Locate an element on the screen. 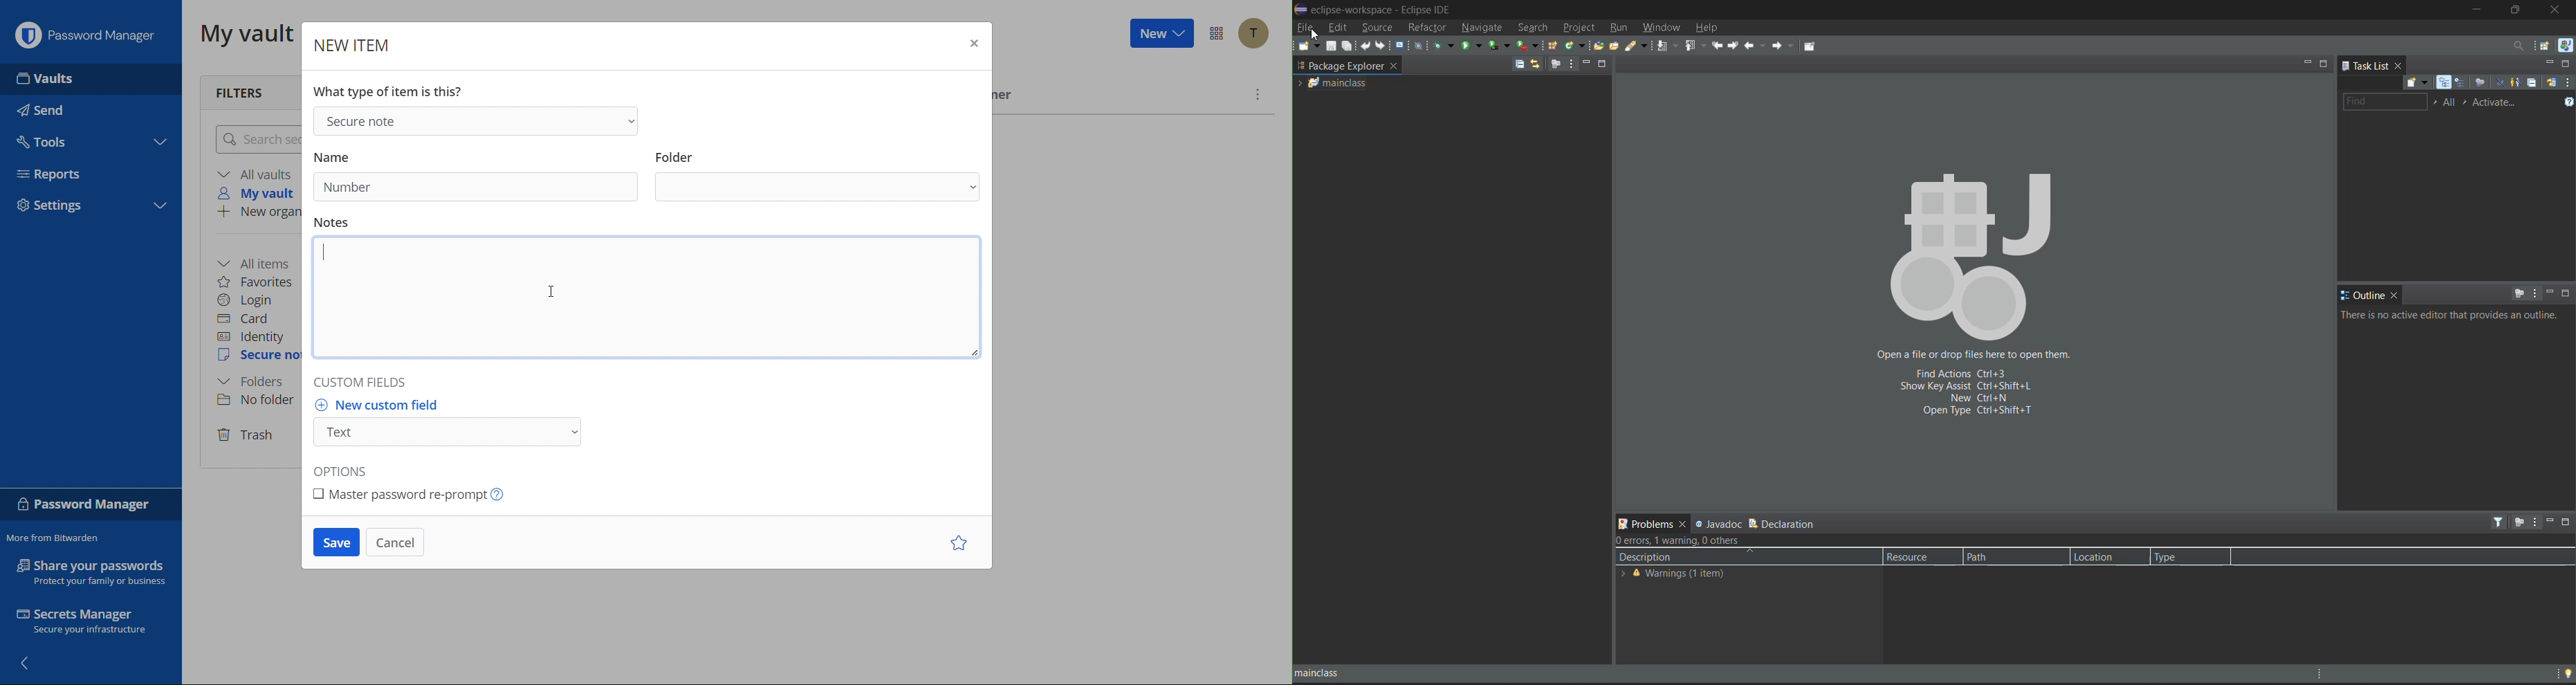 Image resolution: width=2576 pixels, height=700 pixels. Master password re-prompt is located at coordinates (413, 495).